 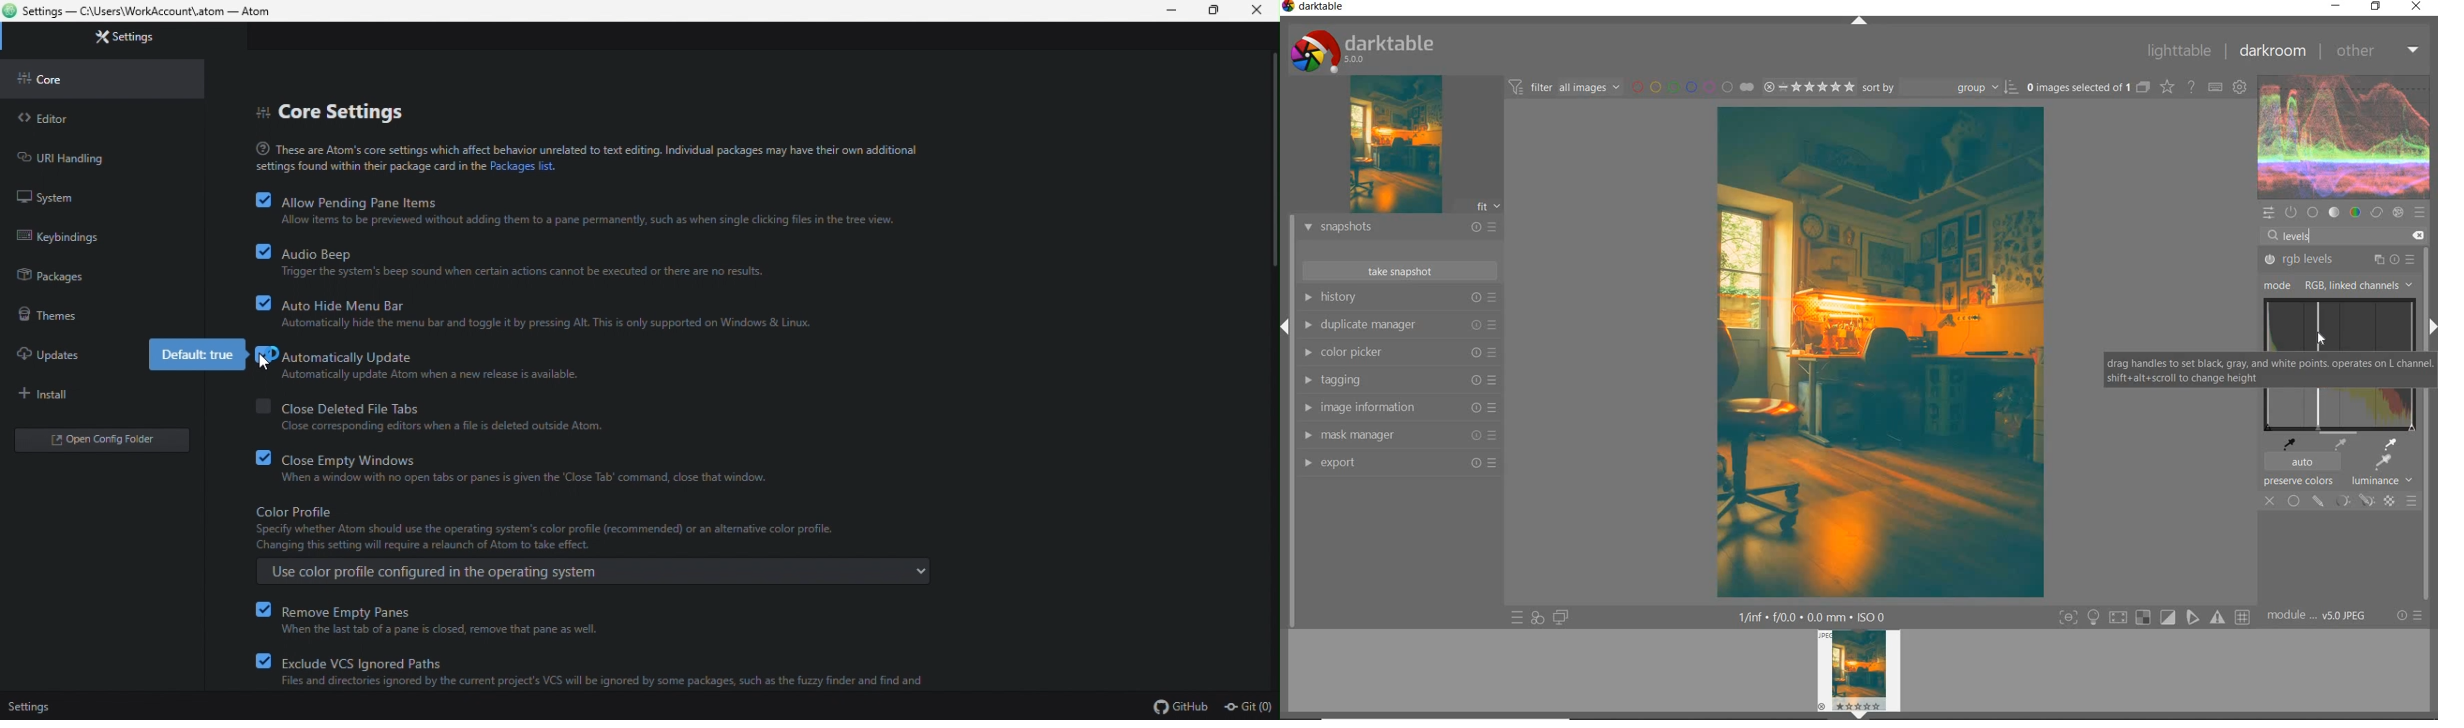 I want to click on color profile, so click(x=590, y=546).